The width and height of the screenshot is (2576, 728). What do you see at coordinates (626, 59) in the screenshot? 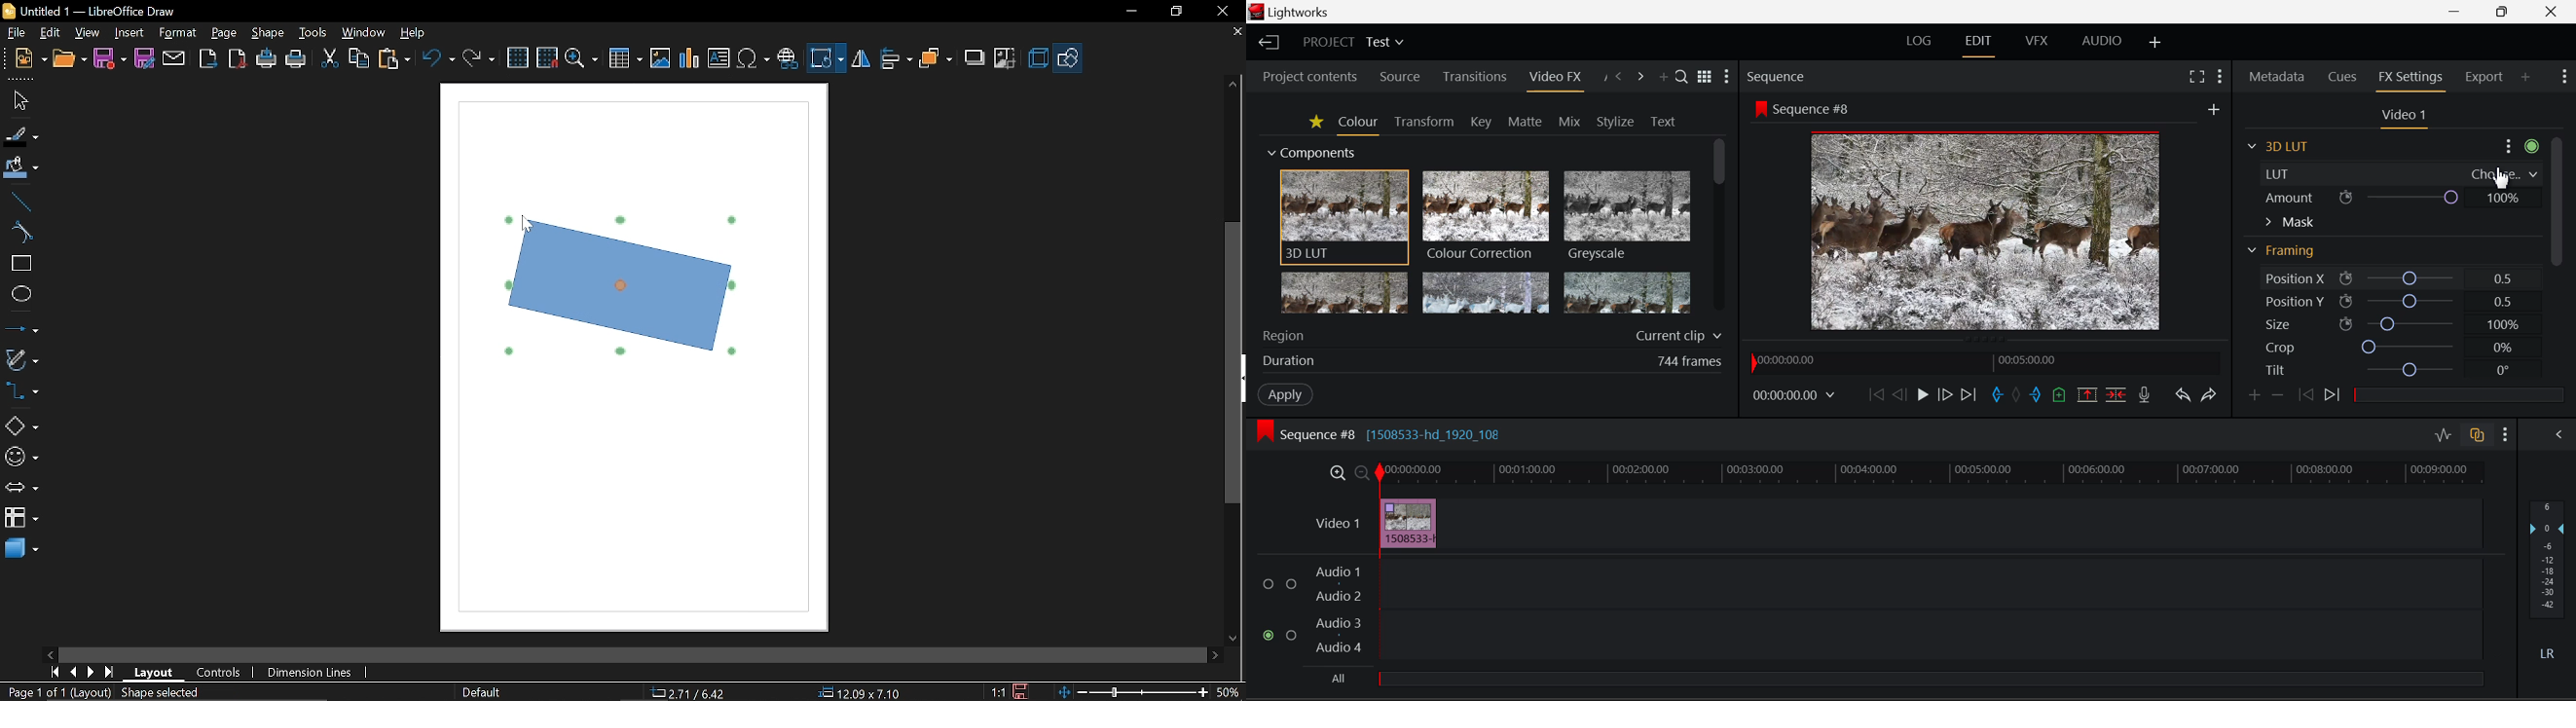
I see `Insert table` at bounding box center [626, 59].